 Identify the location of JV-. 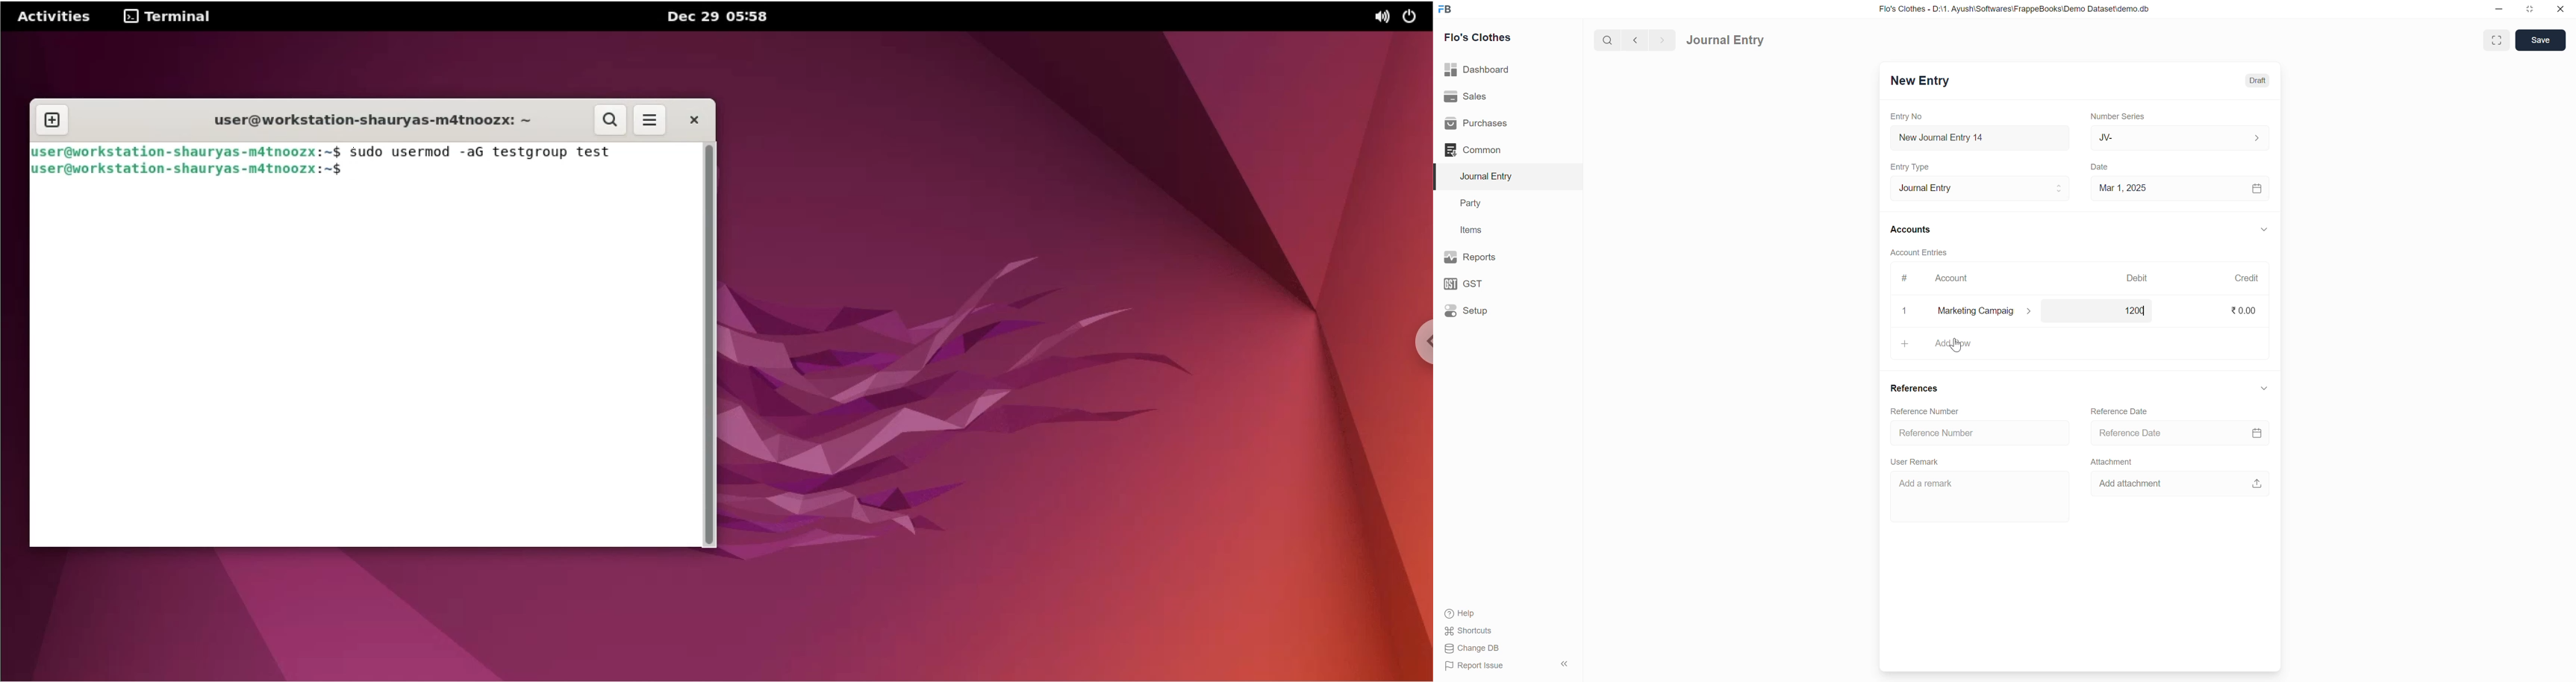
(2181, 137).